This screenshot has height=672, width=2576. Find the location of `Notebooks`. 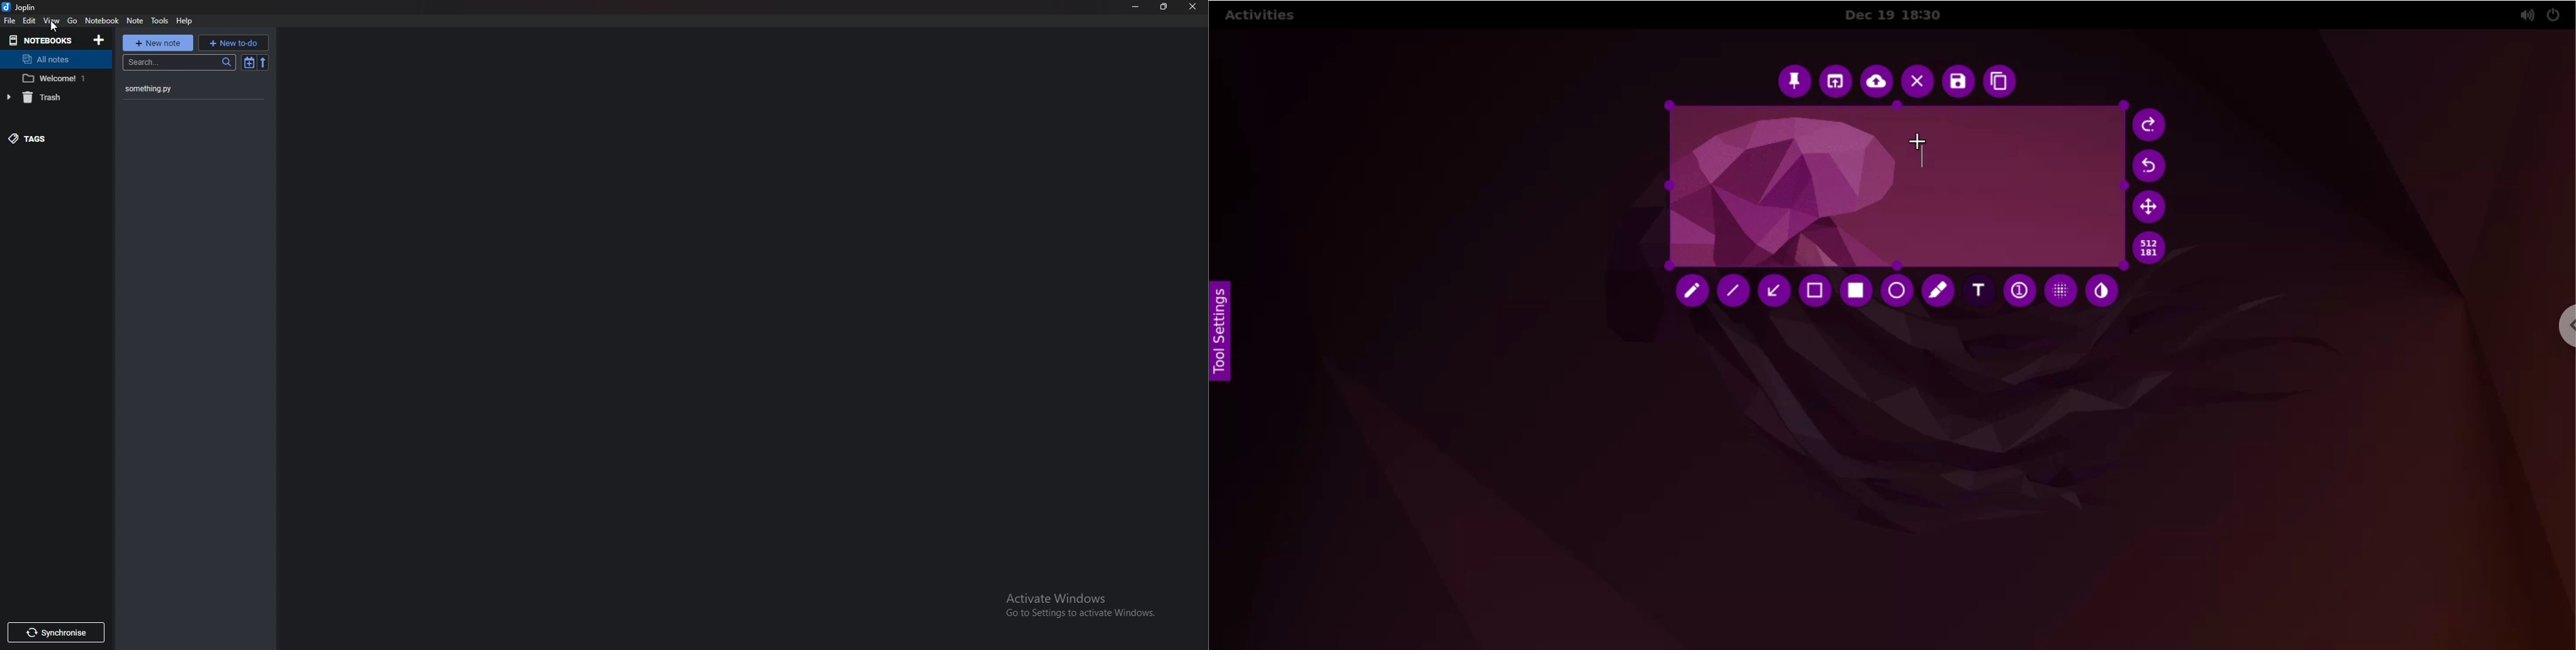

Notebooks is located at coordinates (37, 40).